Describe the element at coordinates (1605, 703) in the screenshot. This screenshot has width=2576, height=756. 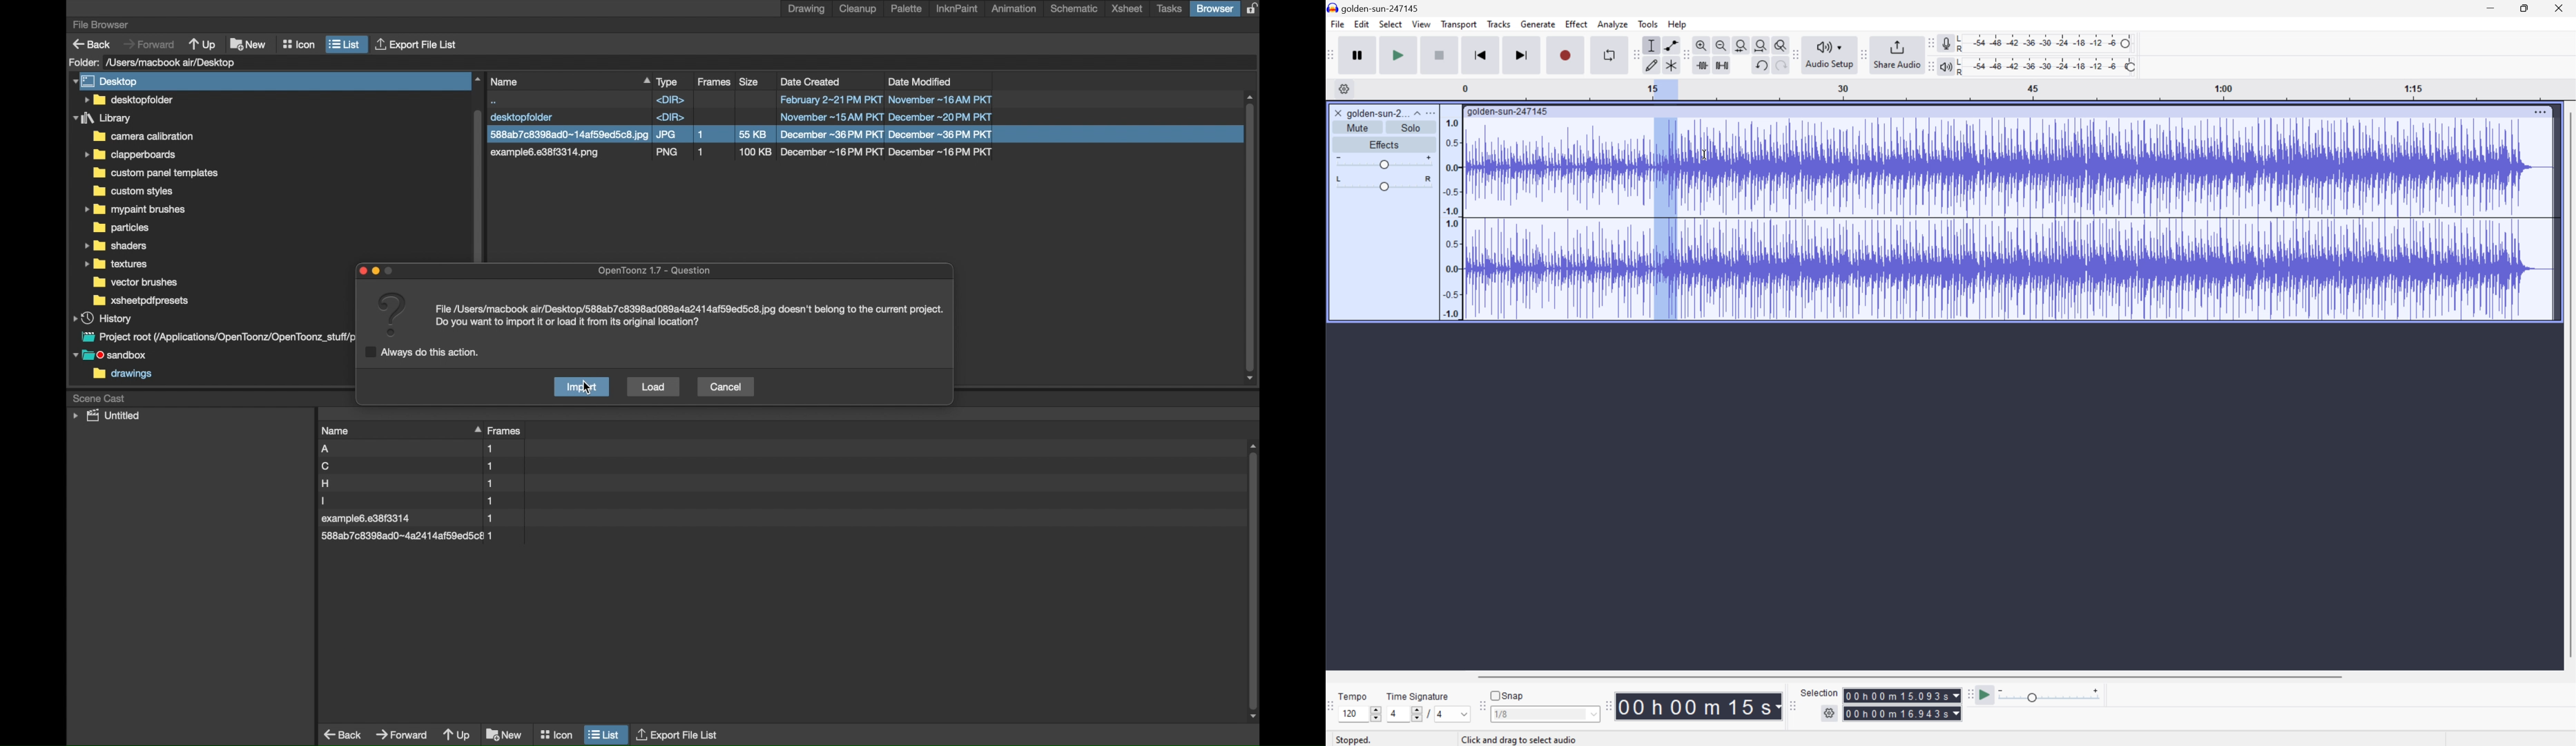
I see `Audacity Time toolbar` at that location.